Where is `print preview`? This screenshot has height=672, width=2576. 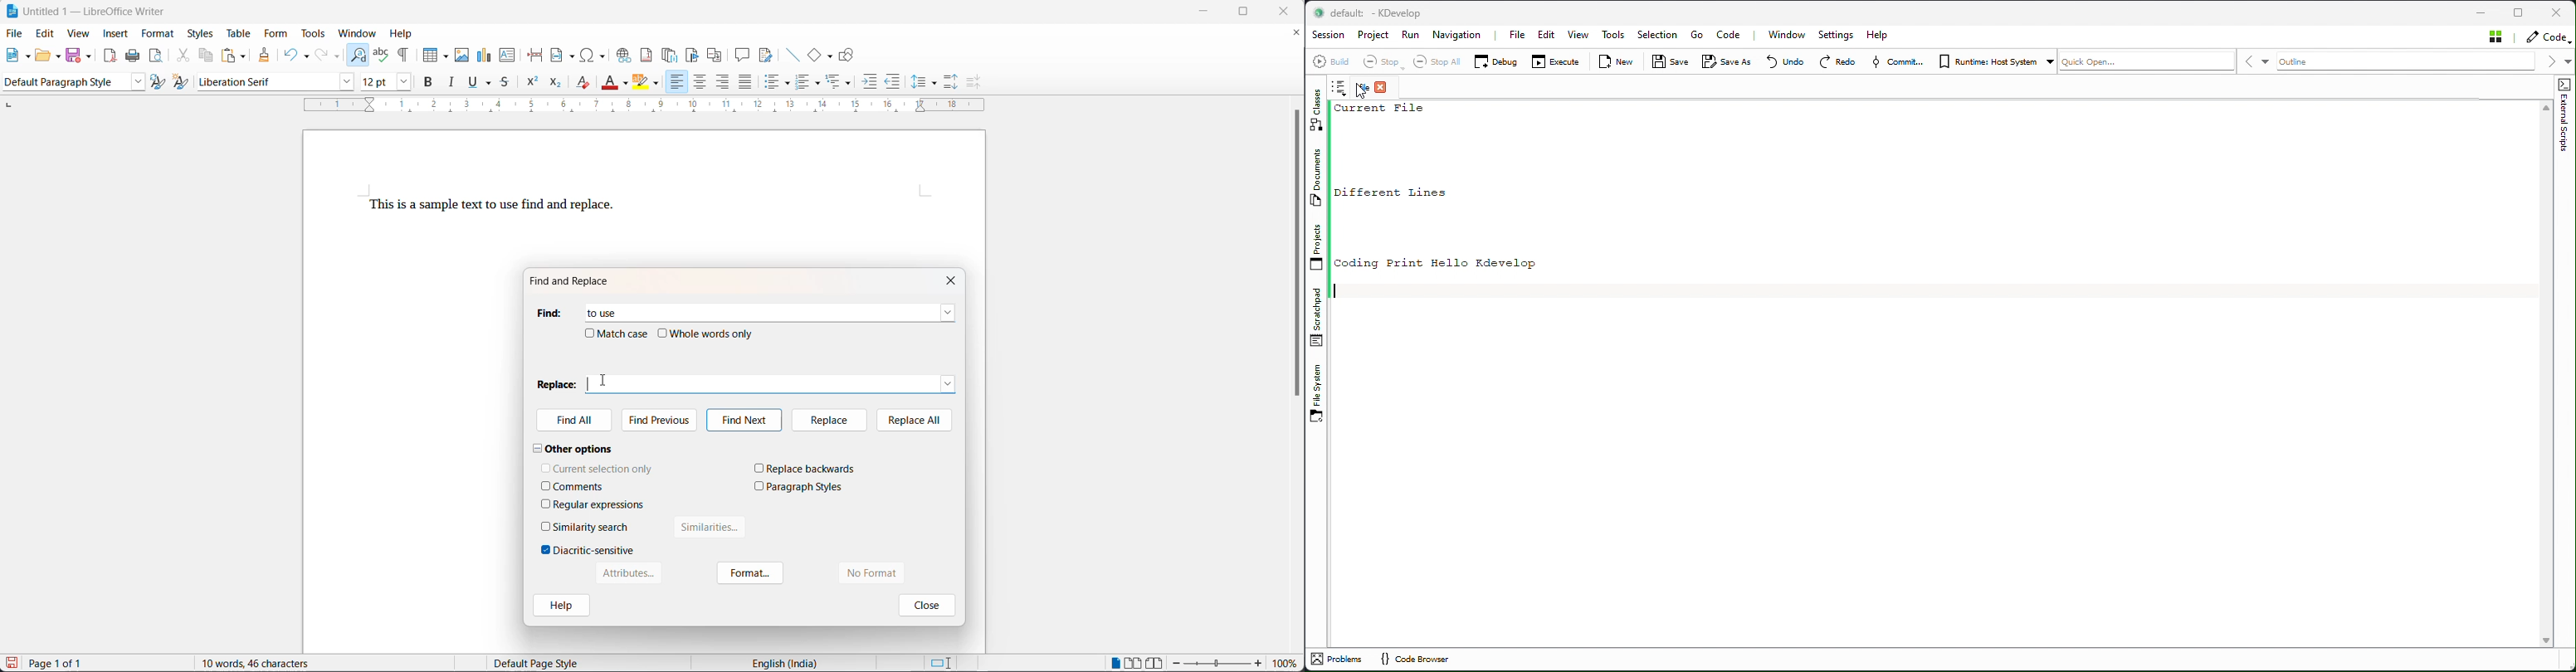 print preview is located at coordinates (157, 57).